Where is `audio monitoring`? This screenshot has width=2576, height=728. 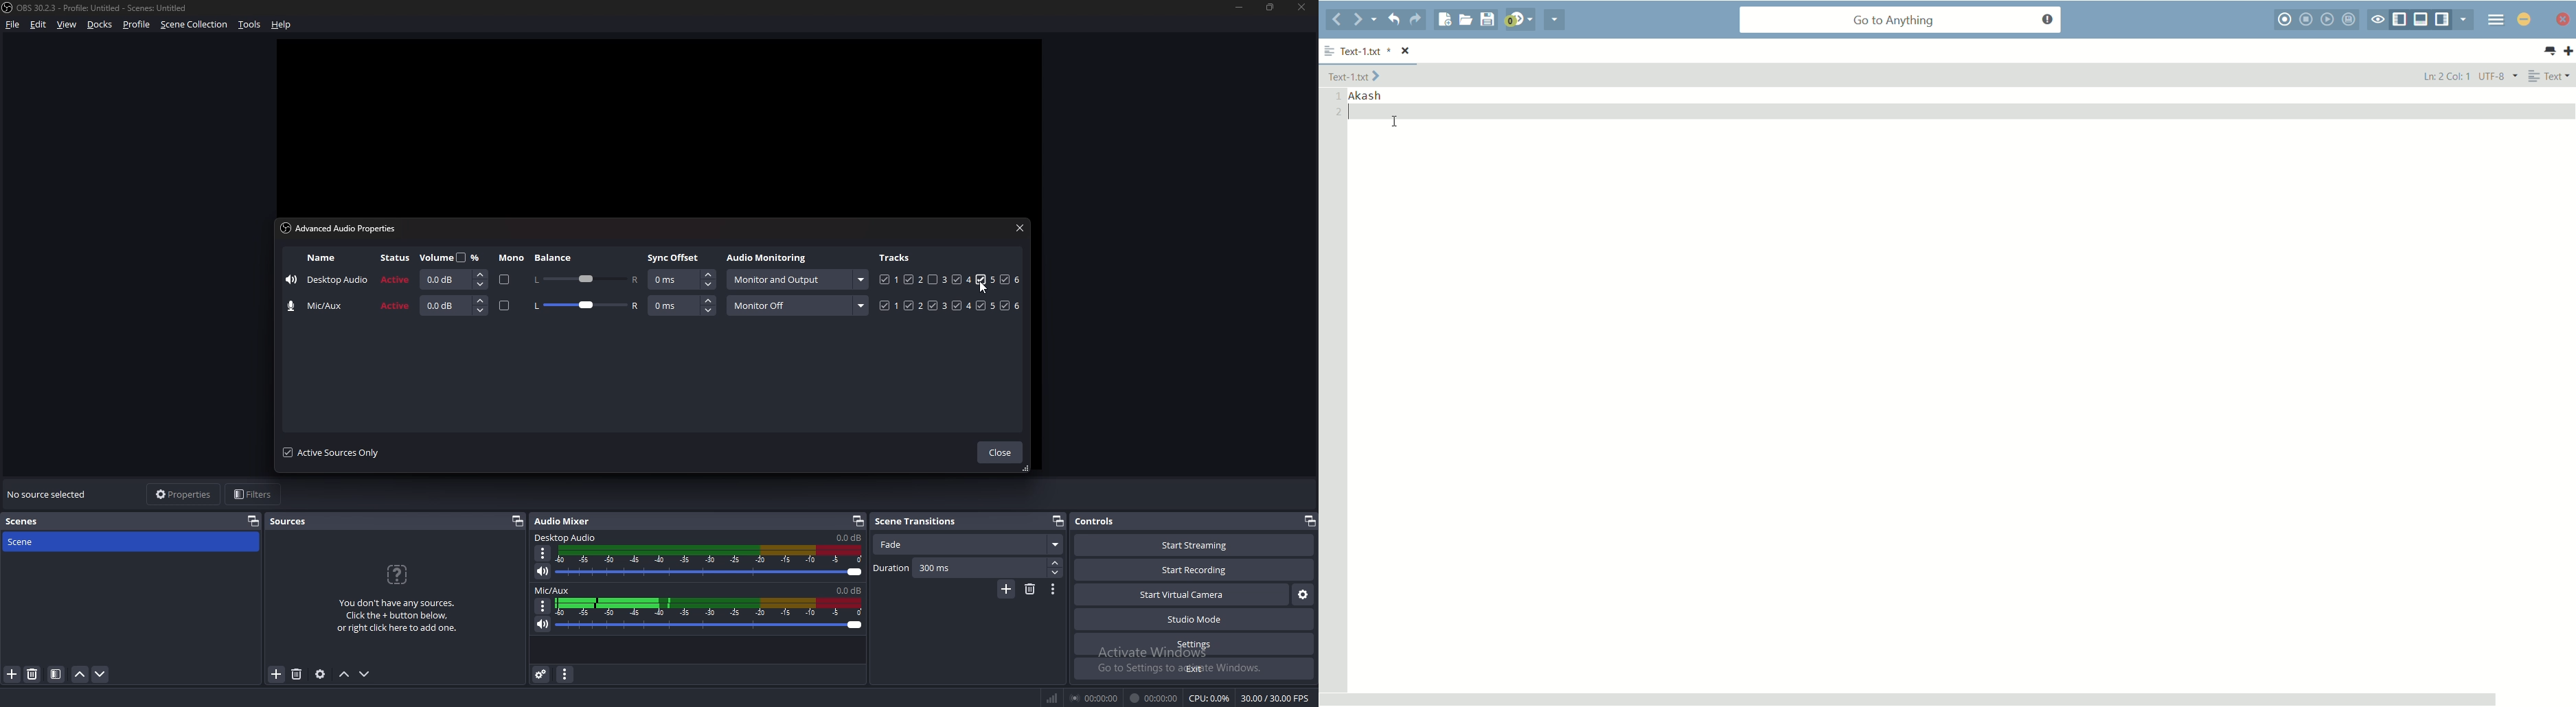 audio monitoring is located at coordinates (769, 259).